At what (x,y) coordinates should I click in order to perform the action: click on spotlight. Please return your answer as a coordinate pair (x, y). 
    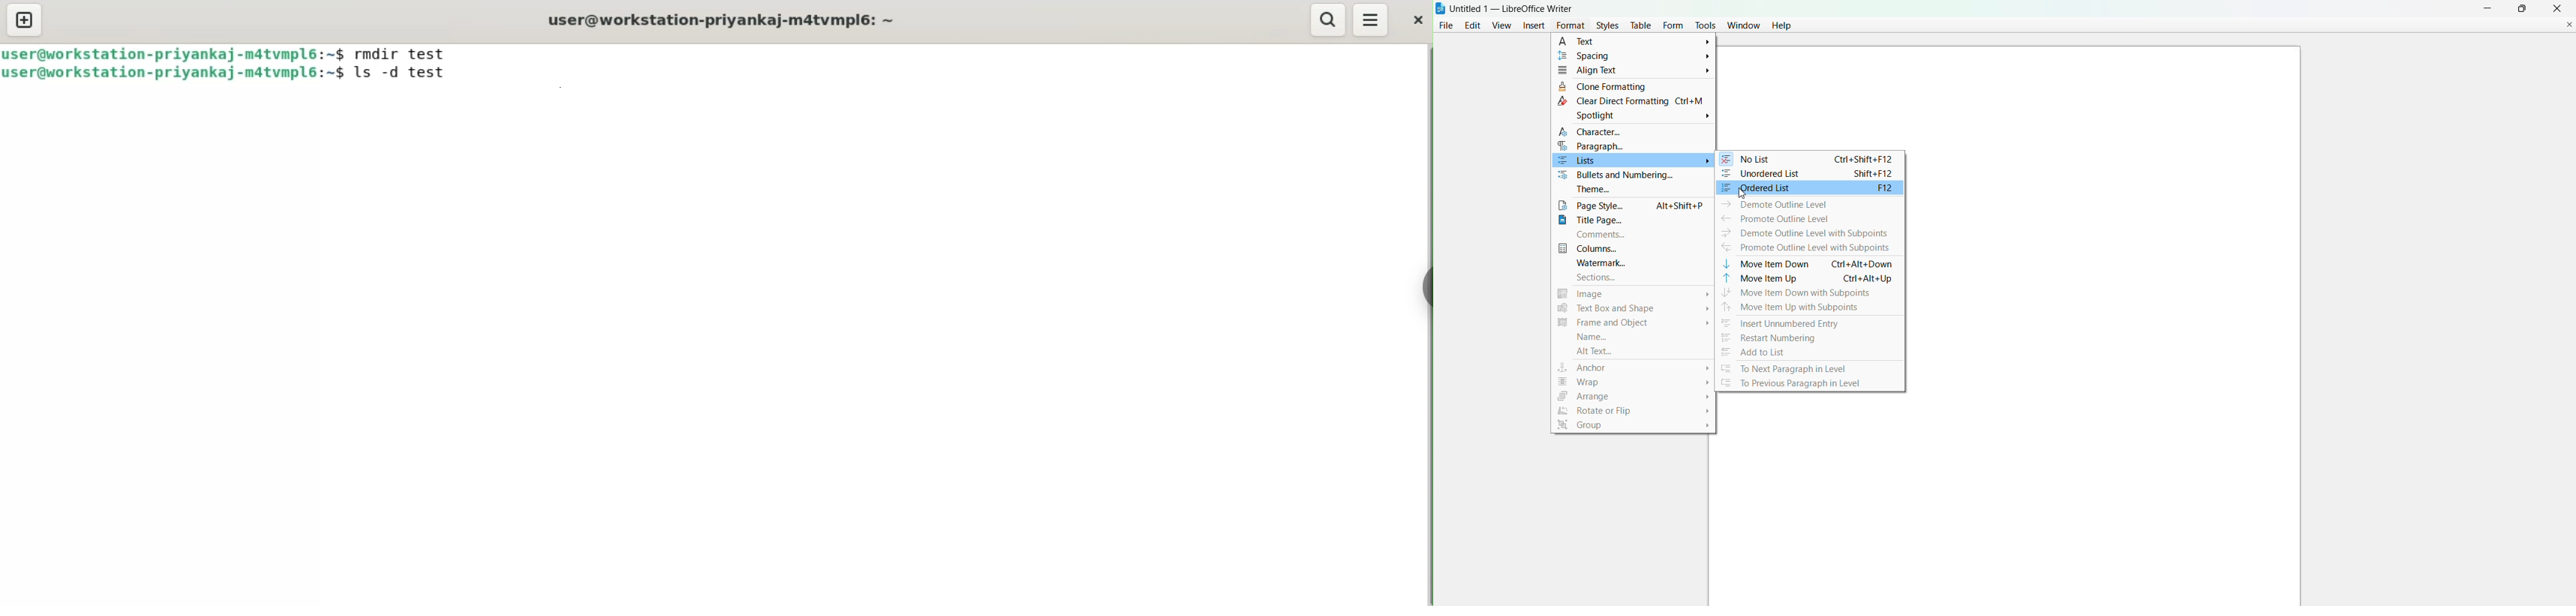
    Looking at the image, I should click on (1640, 117).